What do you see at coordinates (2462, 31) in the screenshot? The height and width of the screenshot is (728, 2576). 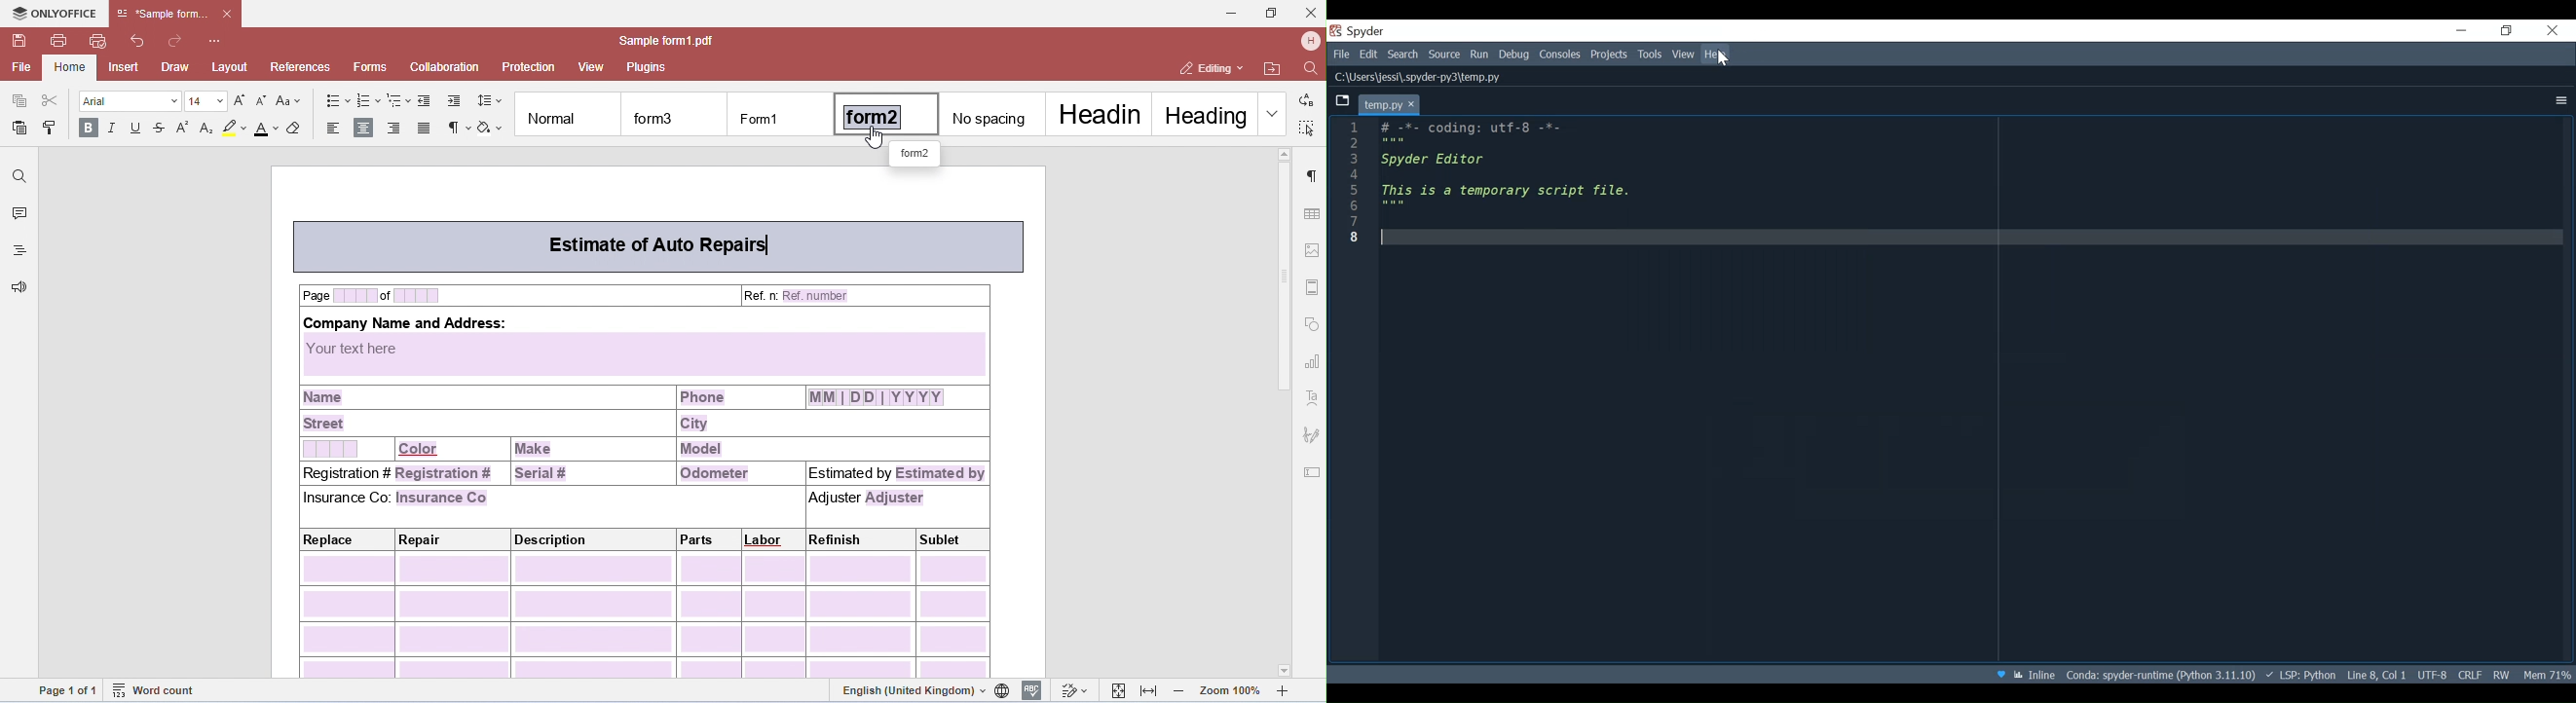 I see `Minimize` at bounding box center [2462, 31].